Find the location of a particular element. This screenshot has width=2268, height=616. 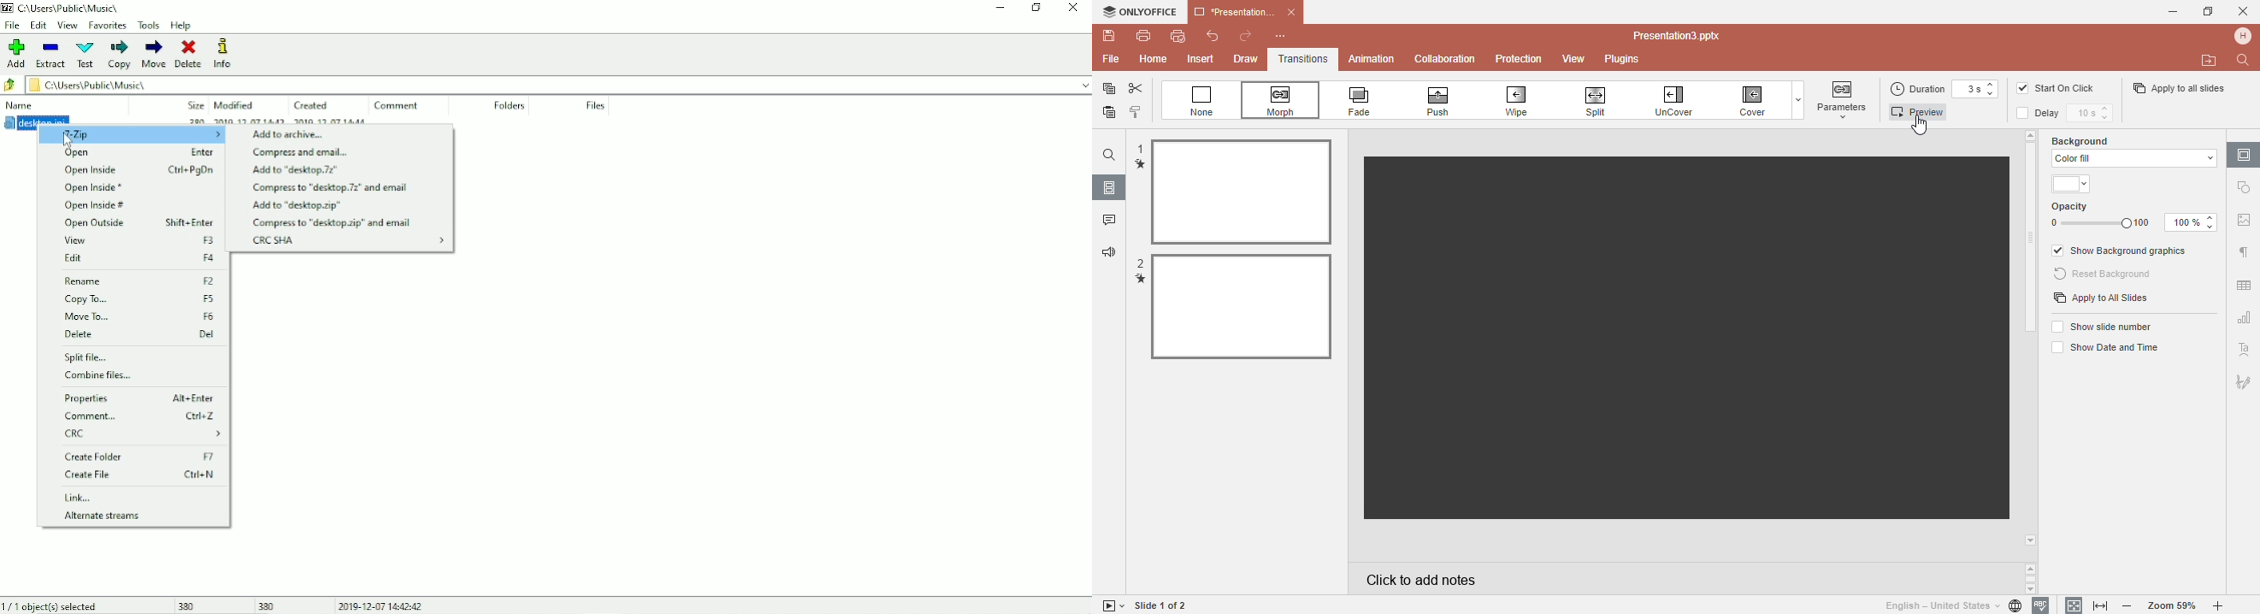

Undo is located at coordinates (1207, 38).